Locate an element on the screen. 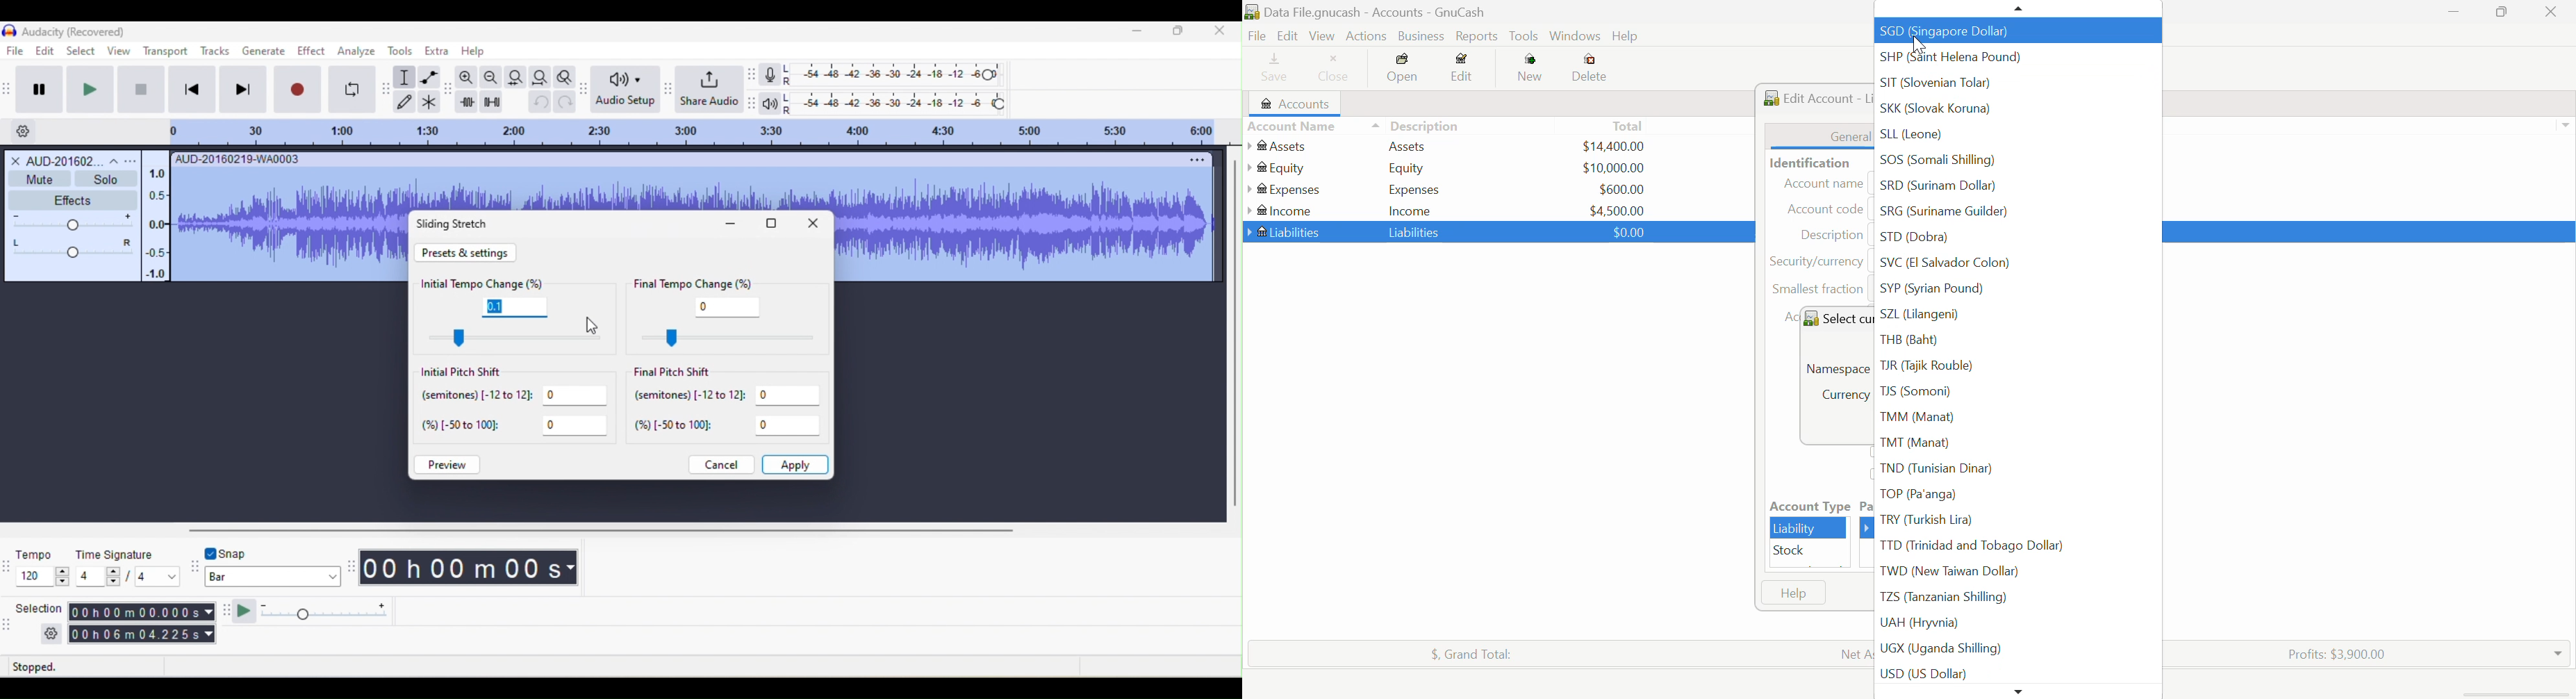 The height and width of the screenshot is (700, 2576). Tracks is located at coordinates (216, 49).